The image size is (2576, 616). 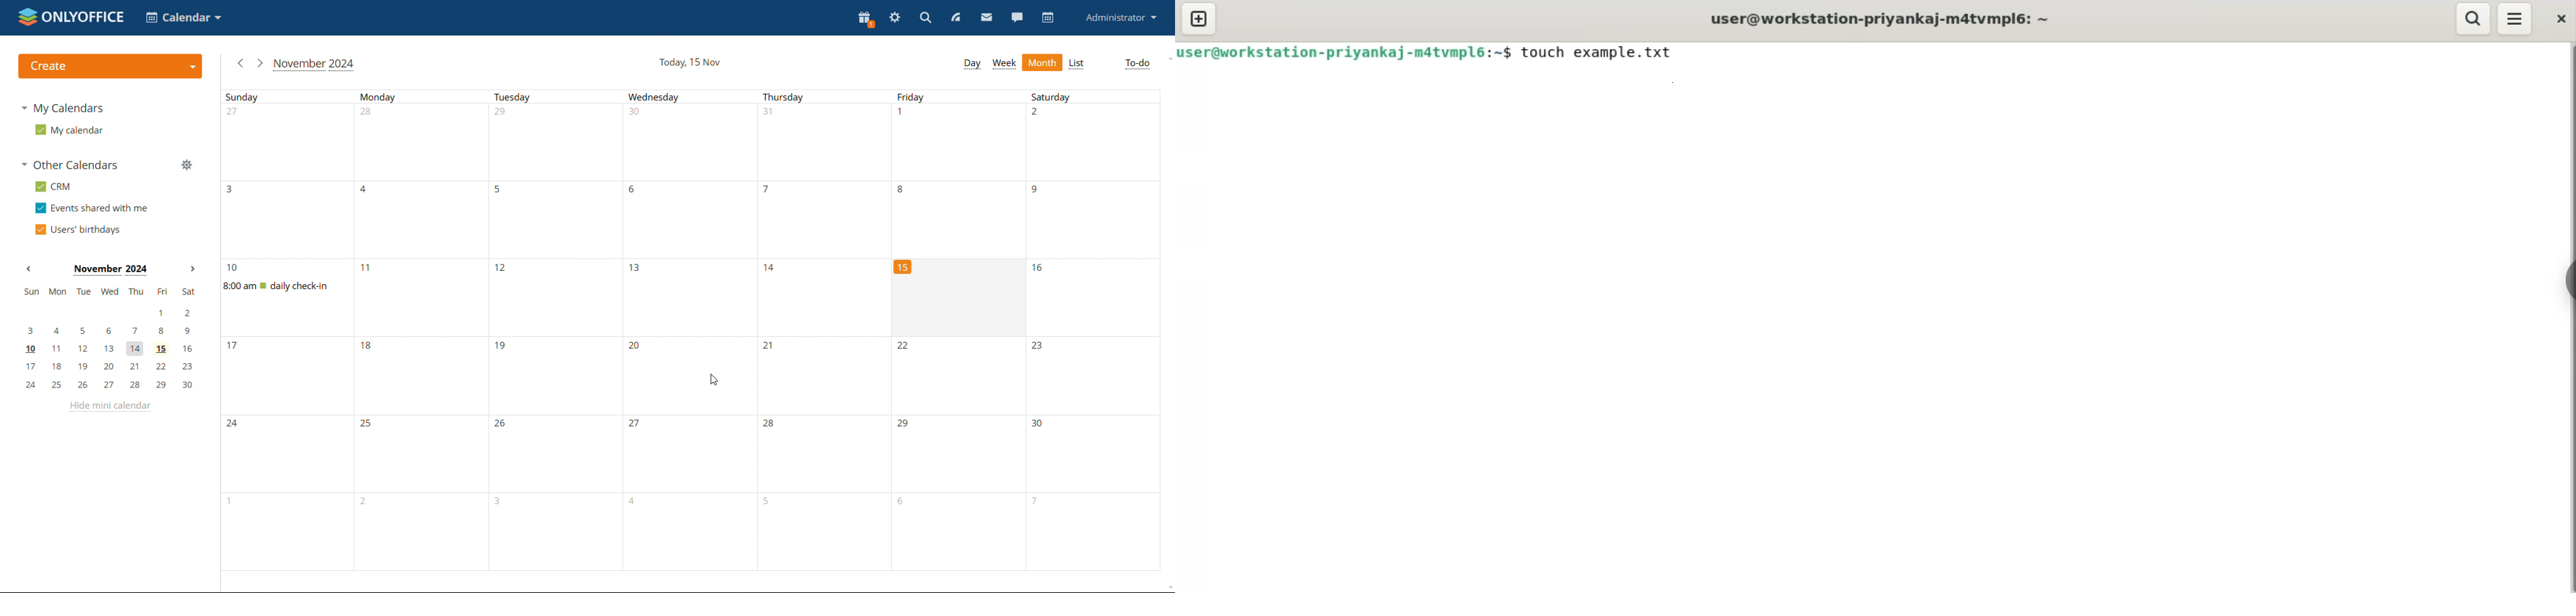 I want to click on Number, so click(x=634, y=113).